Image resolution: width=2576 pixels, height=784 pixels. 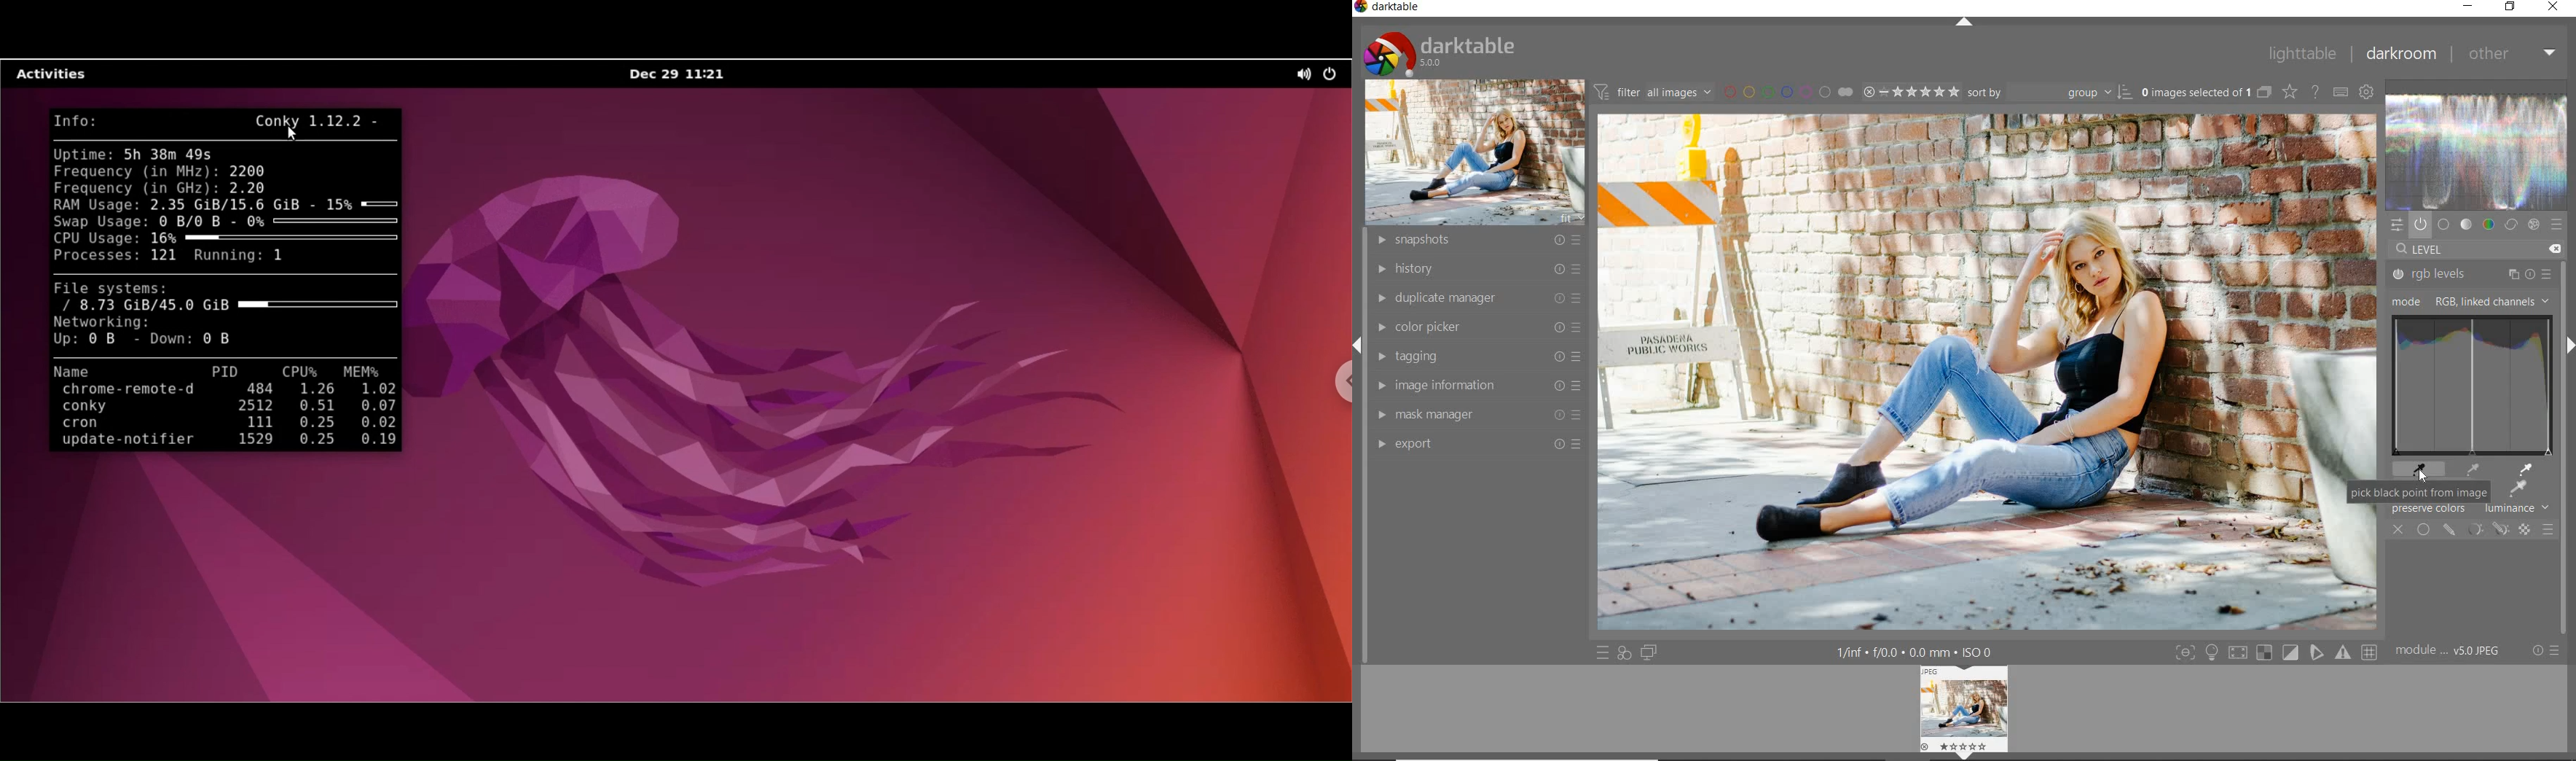 I want to click on picker tool, so click(x=2517, y=488).